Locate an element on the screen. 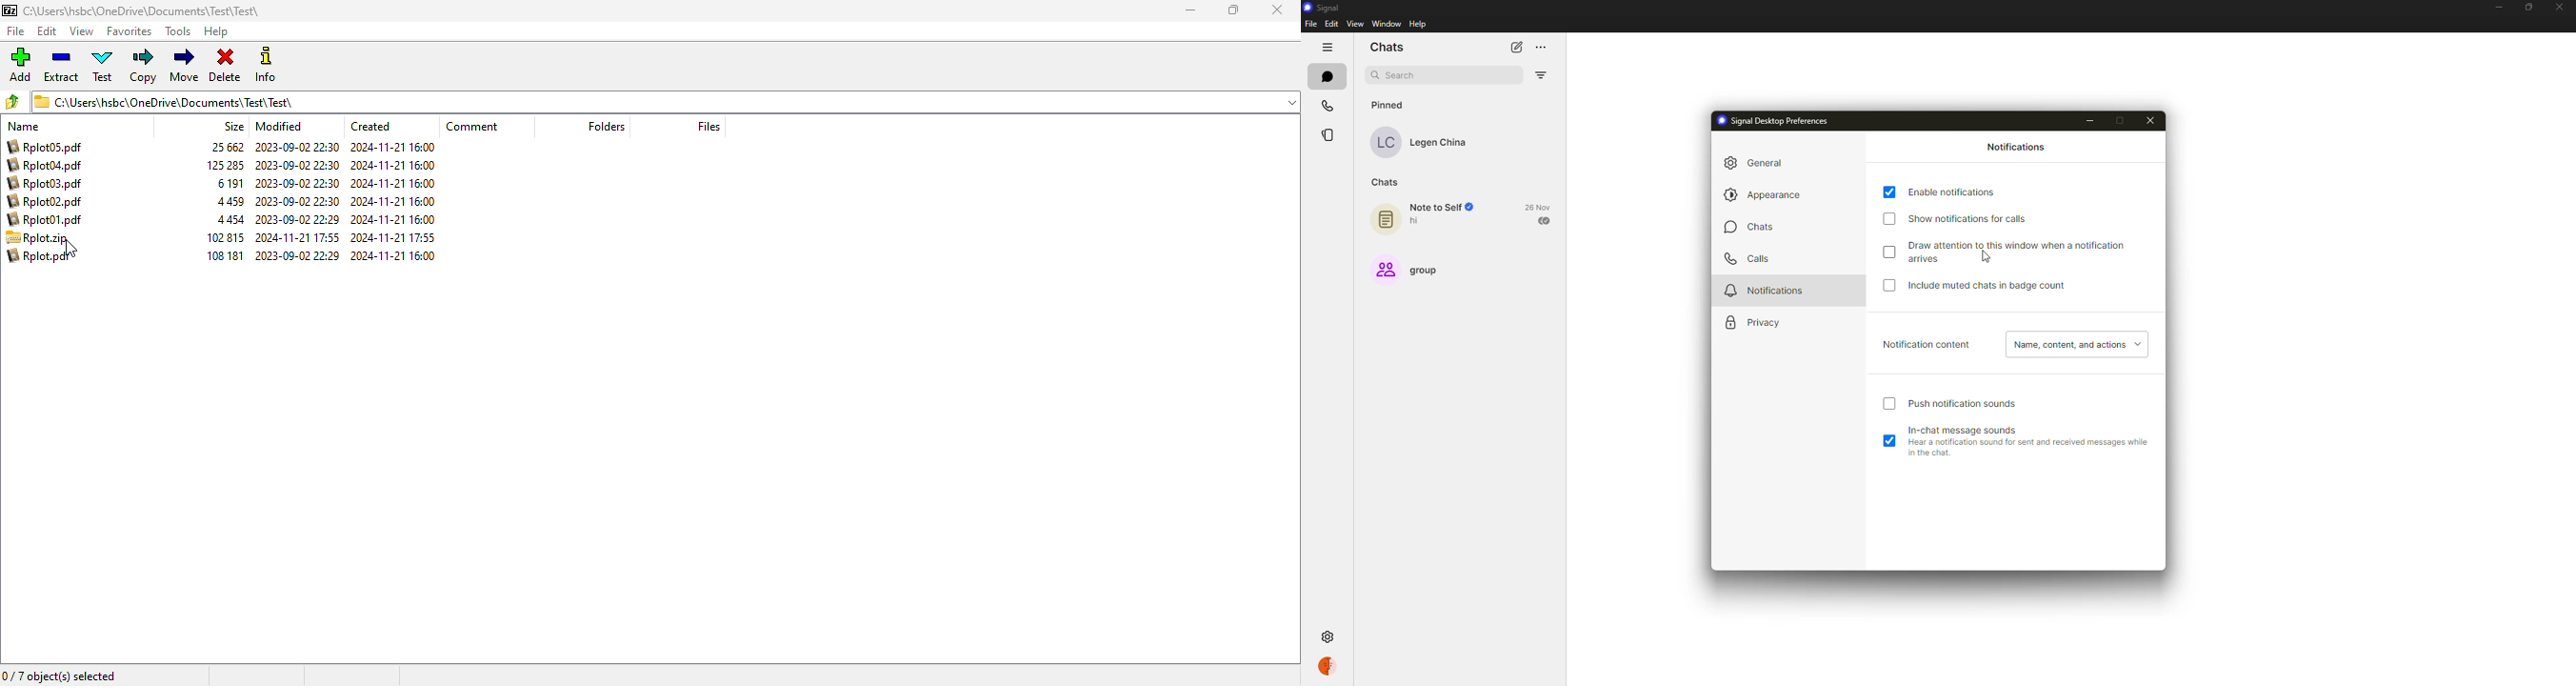 Image resolution: width=2576 pixels, height=700 pixels. name, content, actions is located at coordinates (2071, 344).